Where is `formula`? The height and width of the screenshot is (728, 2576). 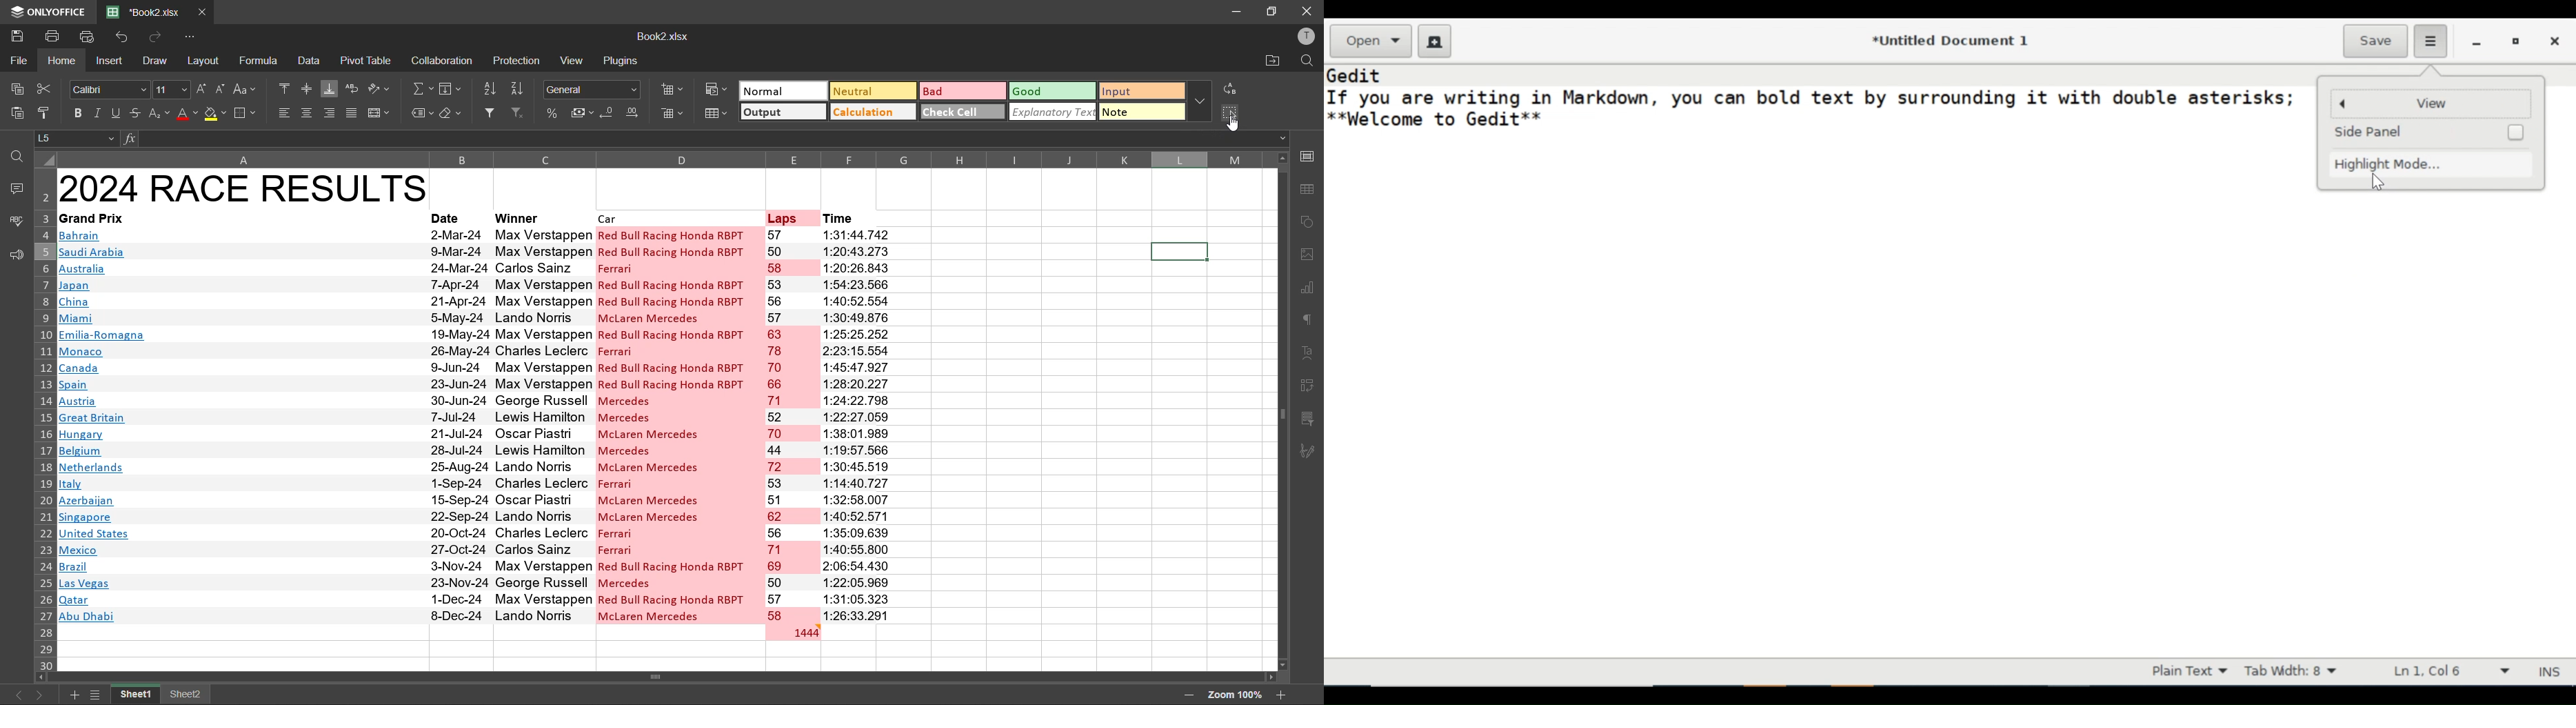 formula is located at coordinates (261, 61).